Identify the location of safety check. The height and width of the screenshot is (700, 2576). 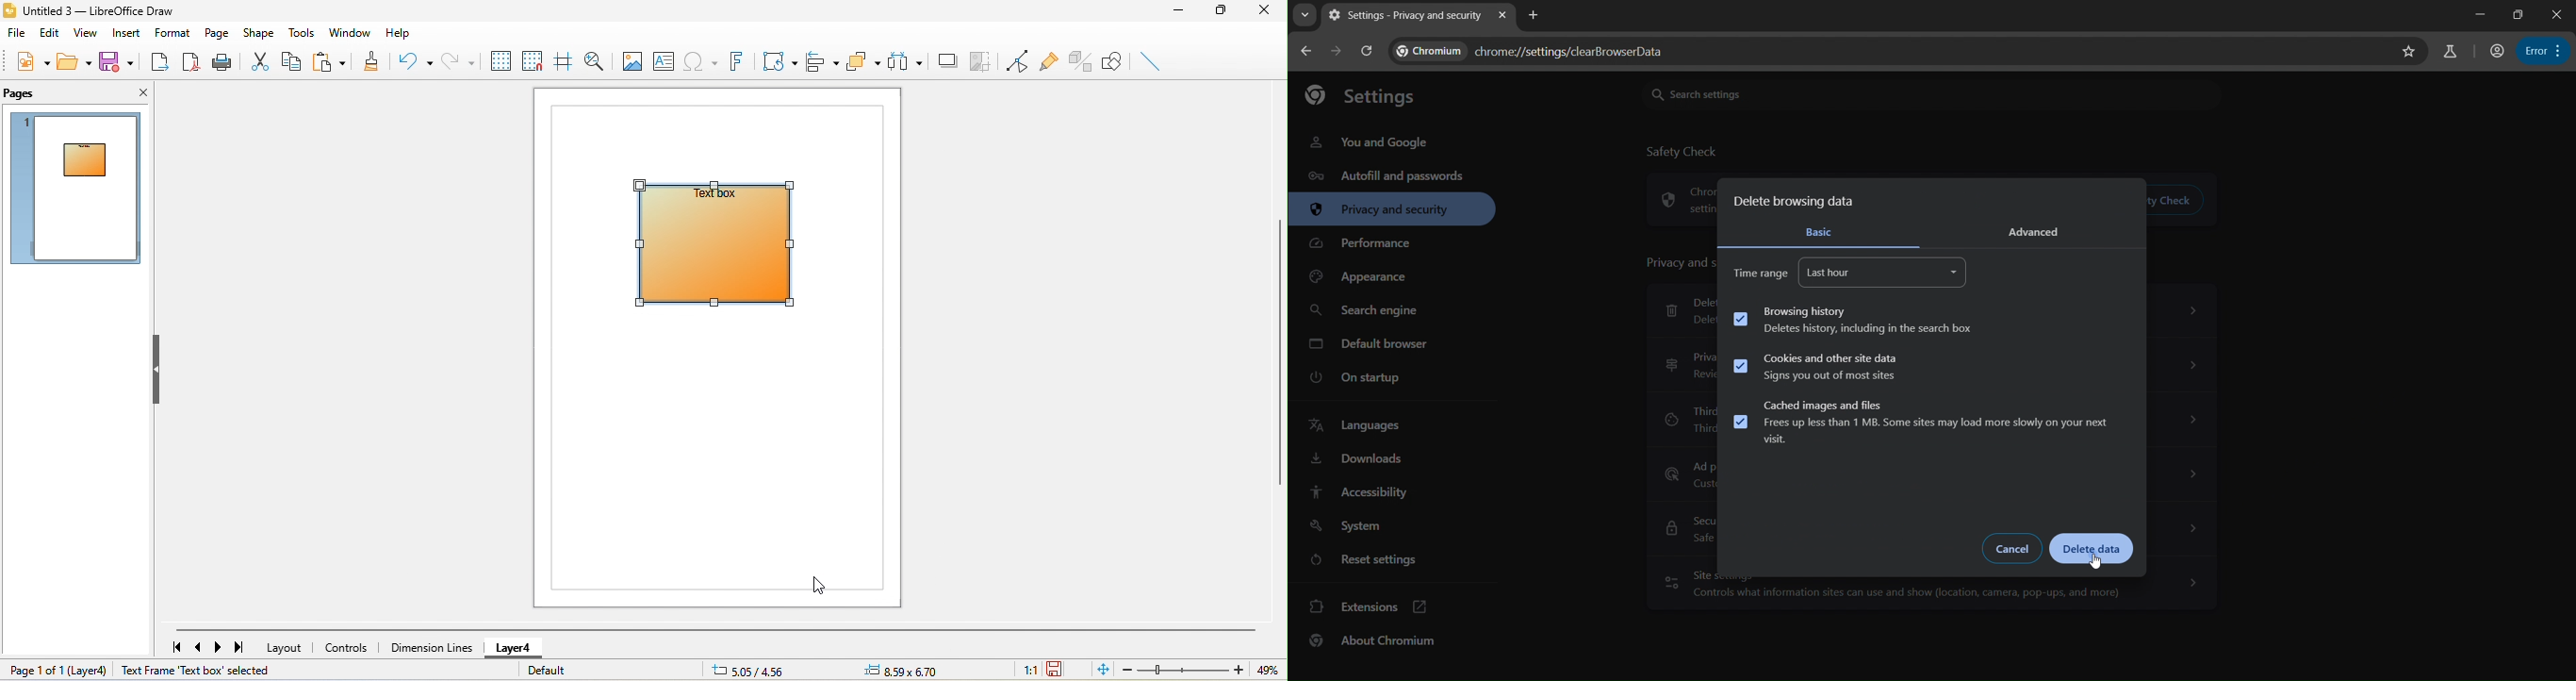
(1685, 152).